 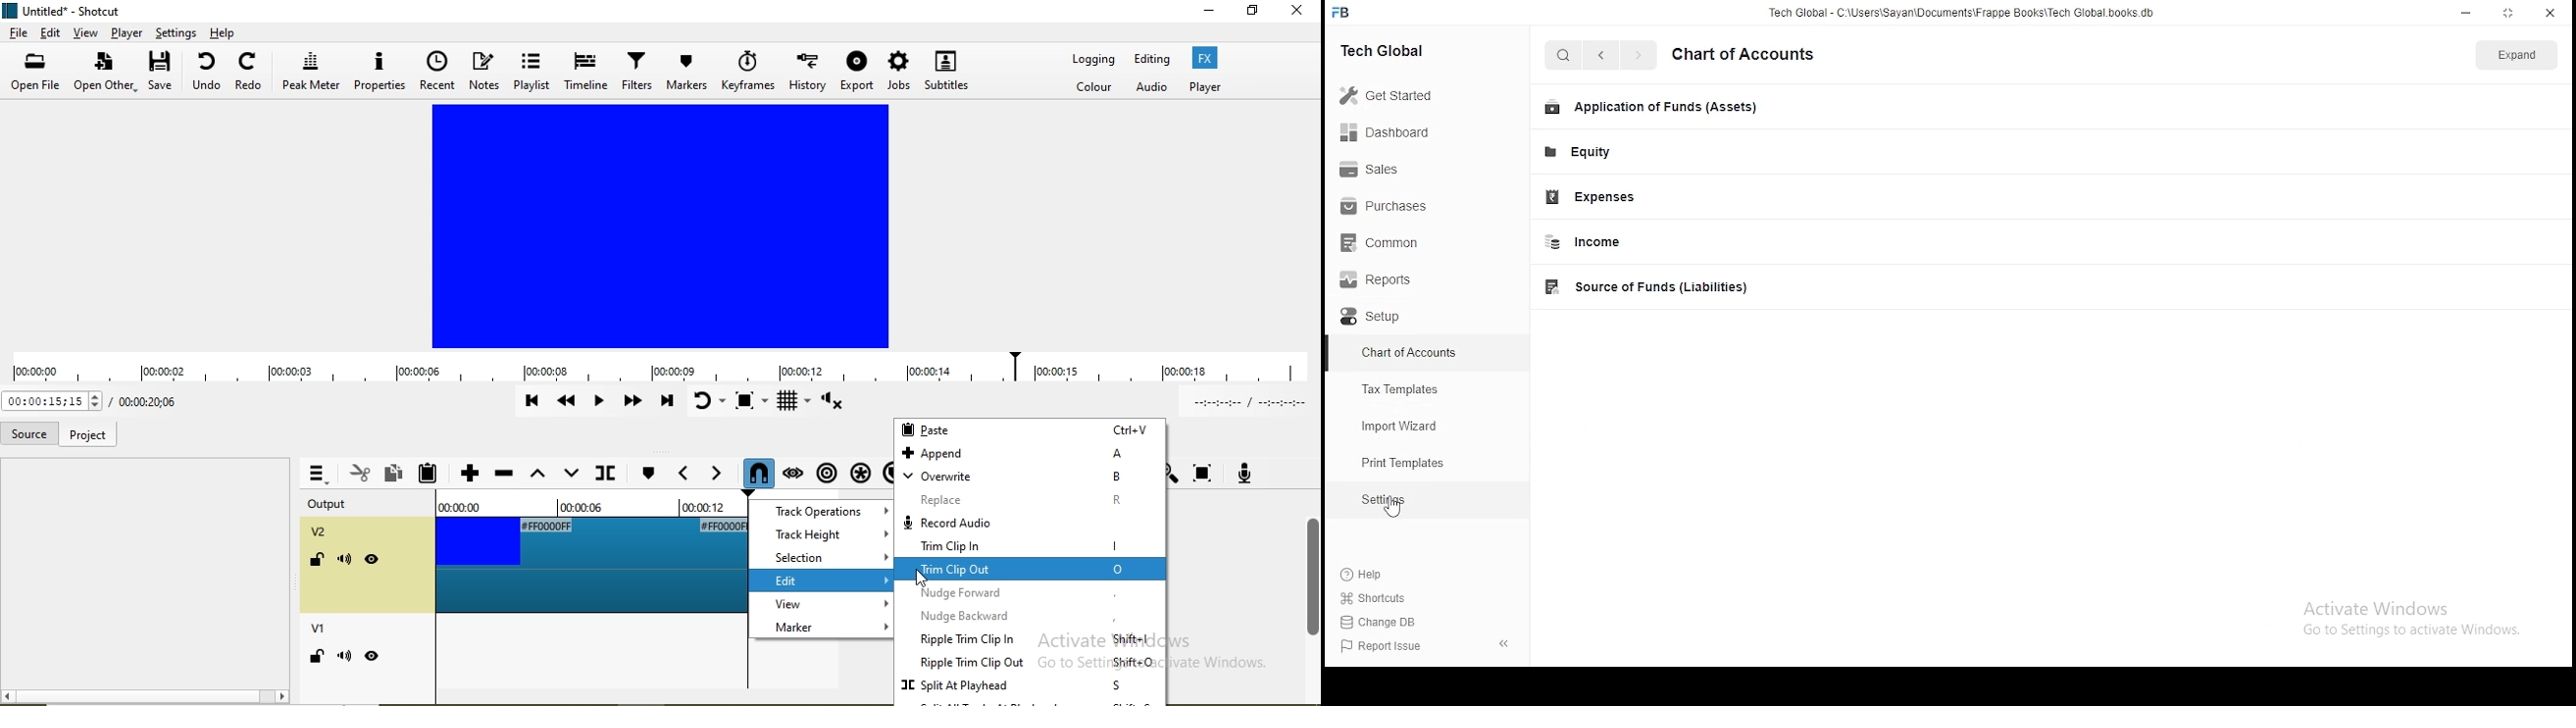 What do you see at coordinates (1406, 463) in the screenshot?
I see `print templates ` at bounding box center [1406, 463].